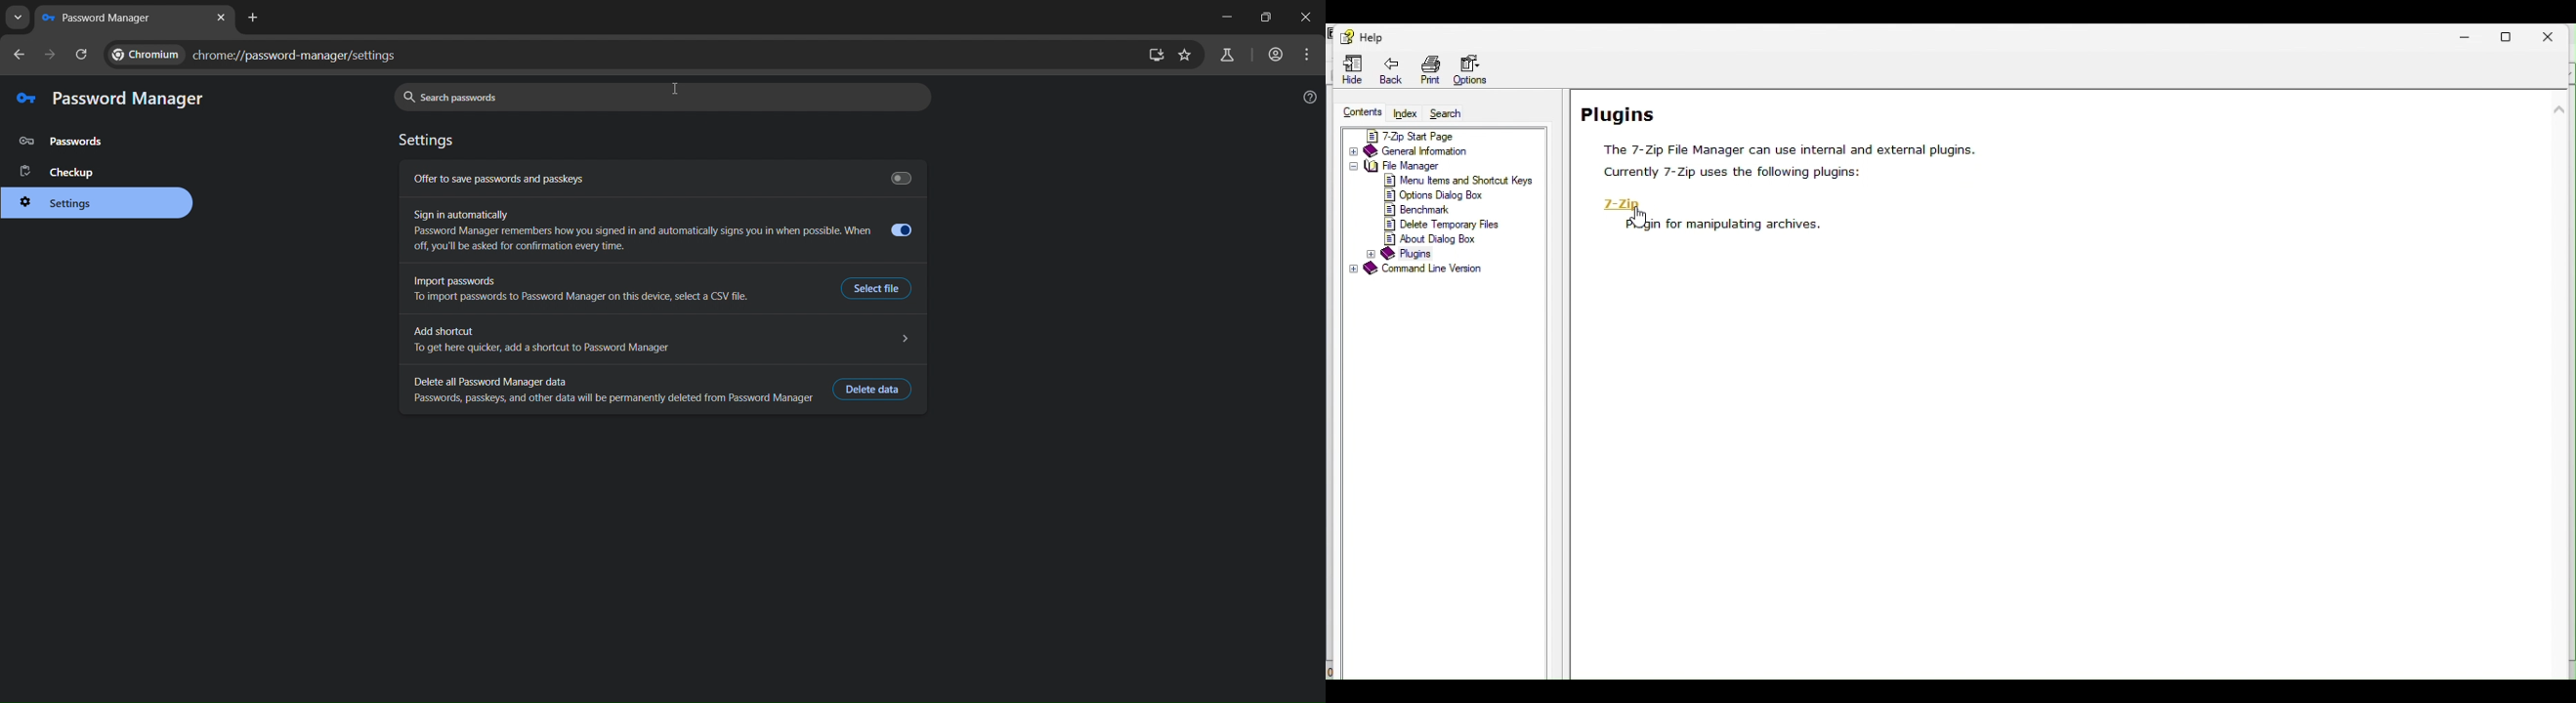 This screenshot has width=2576, height=728. Describe the element at coordinates (18, 19) in the screenshot. I see `search tabs` at that location.